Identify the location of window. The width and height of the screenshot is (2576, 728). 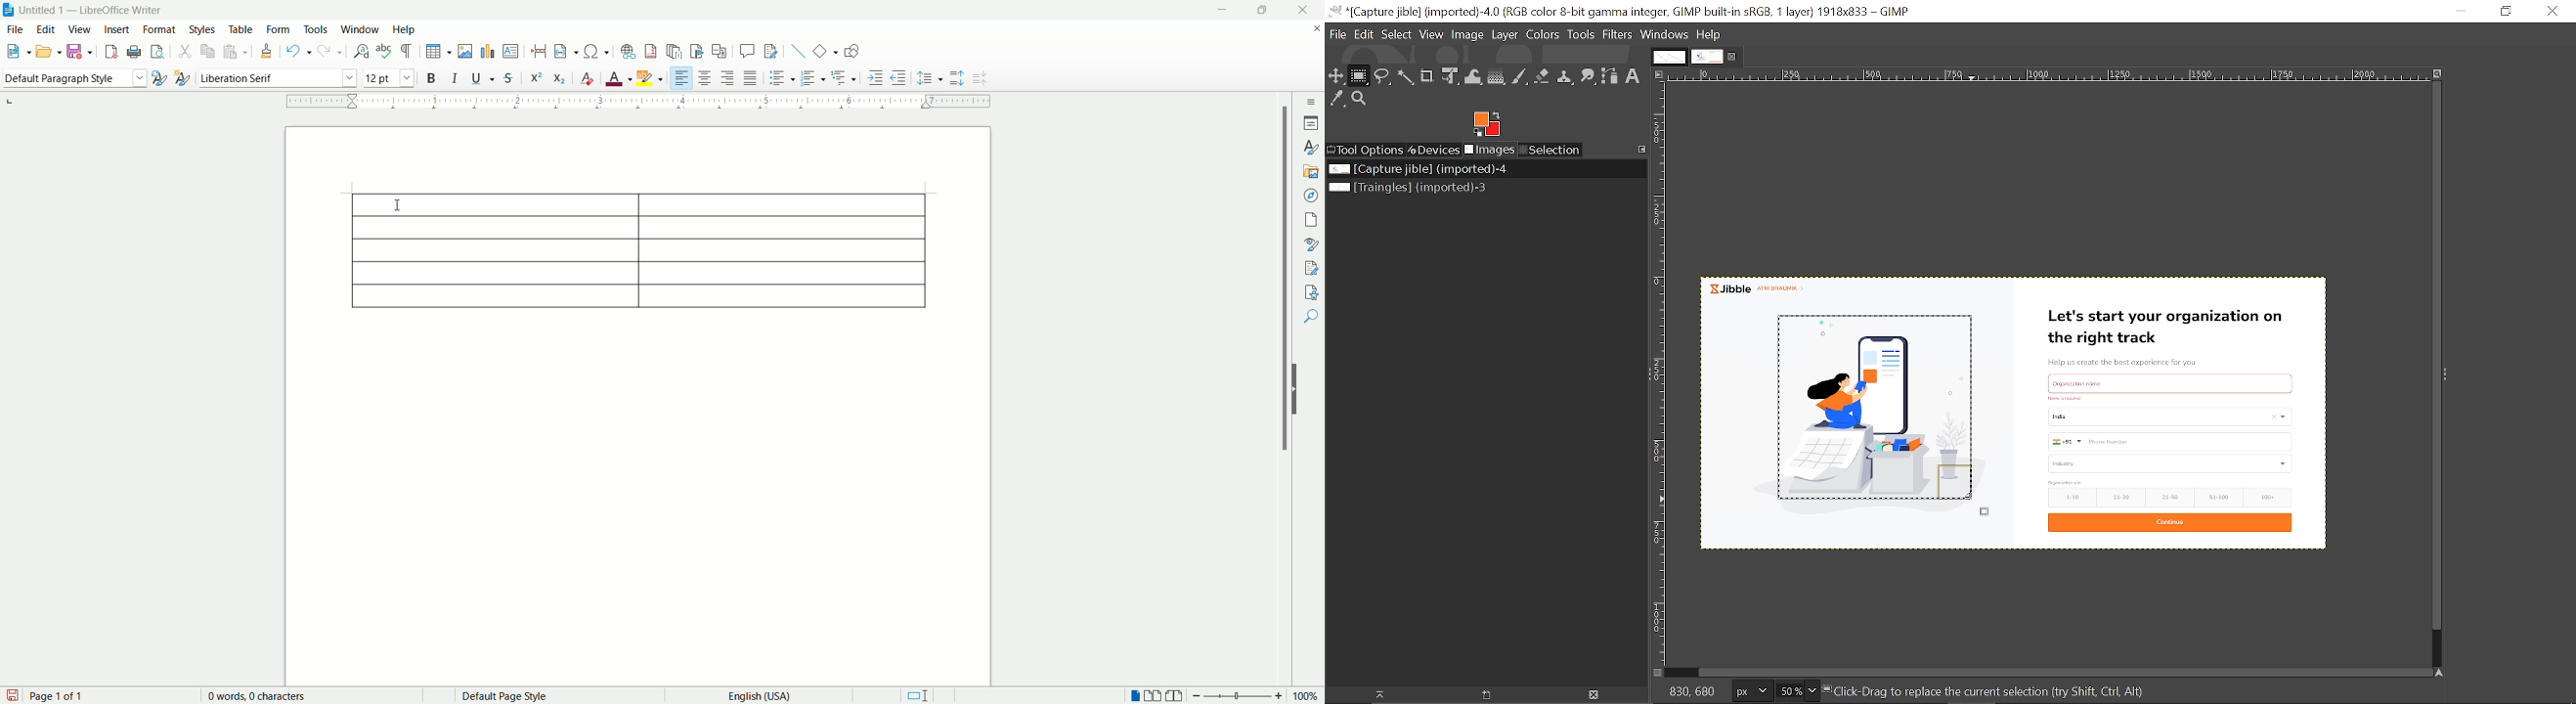
(362, 29).